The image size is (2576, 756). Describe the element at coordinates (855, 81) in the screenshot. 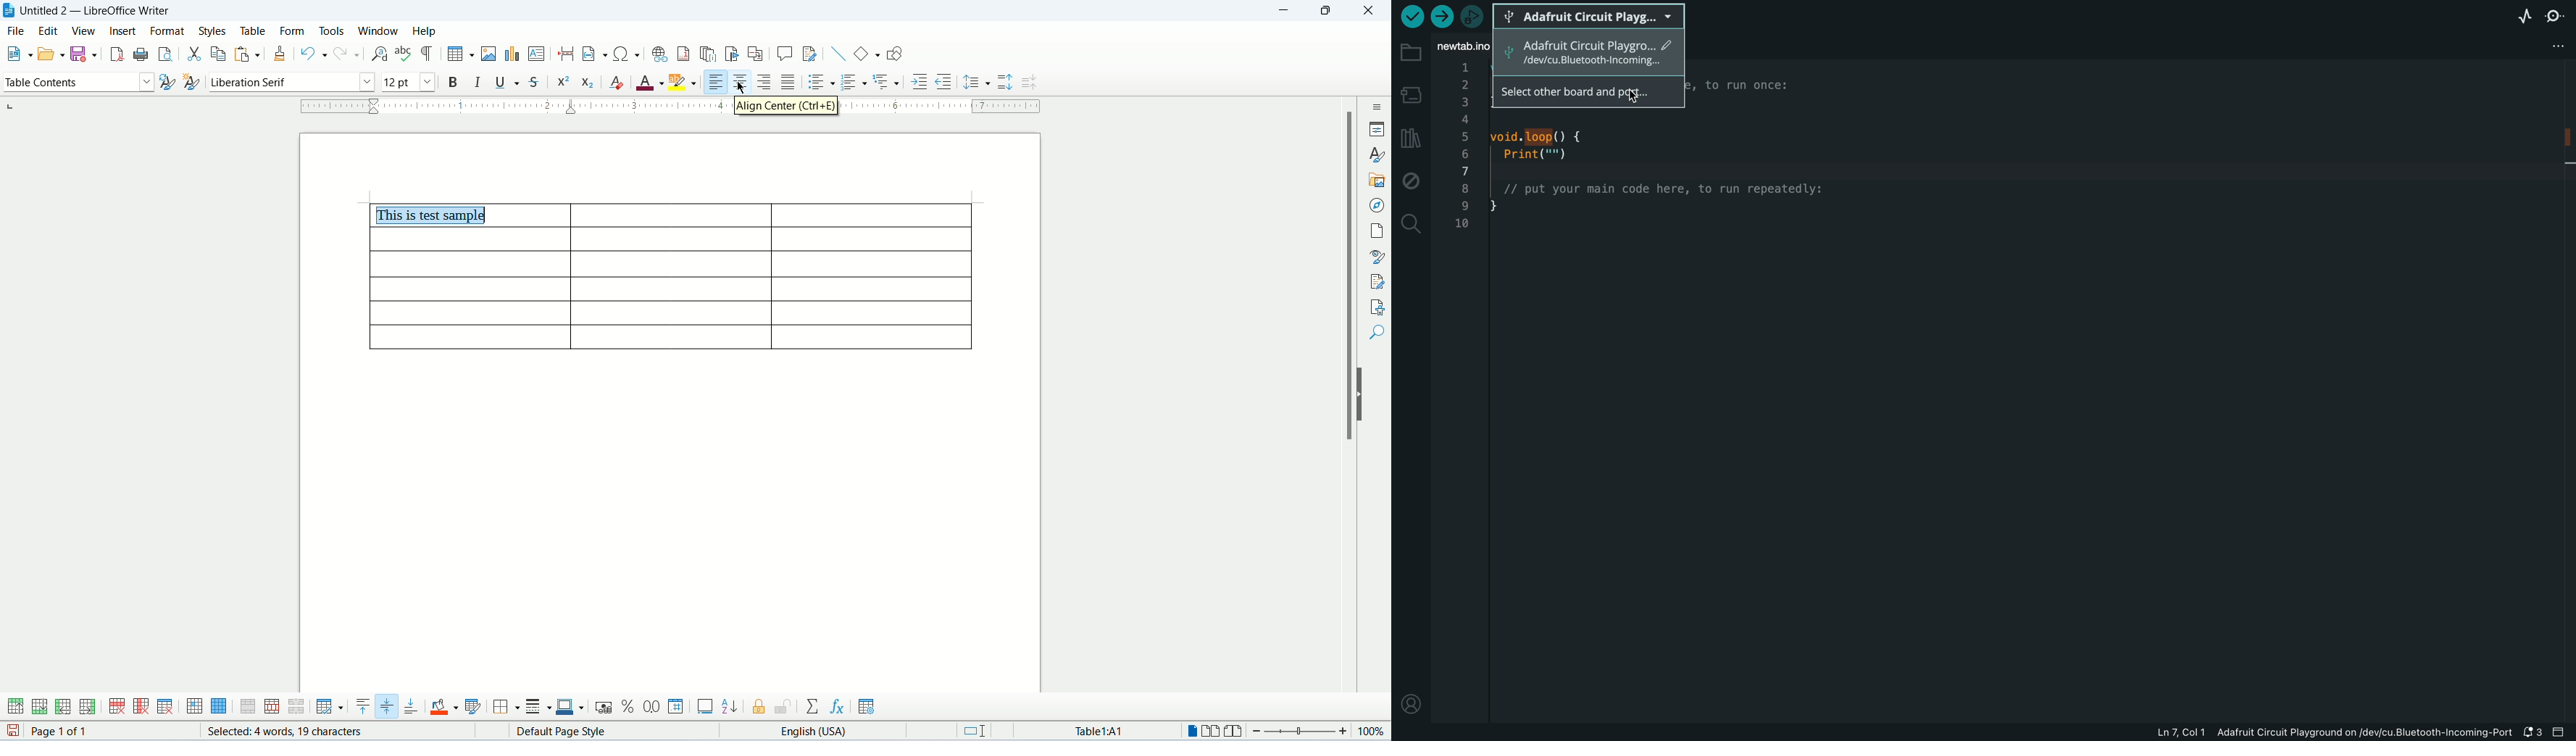

I see `ordered list` at that location.